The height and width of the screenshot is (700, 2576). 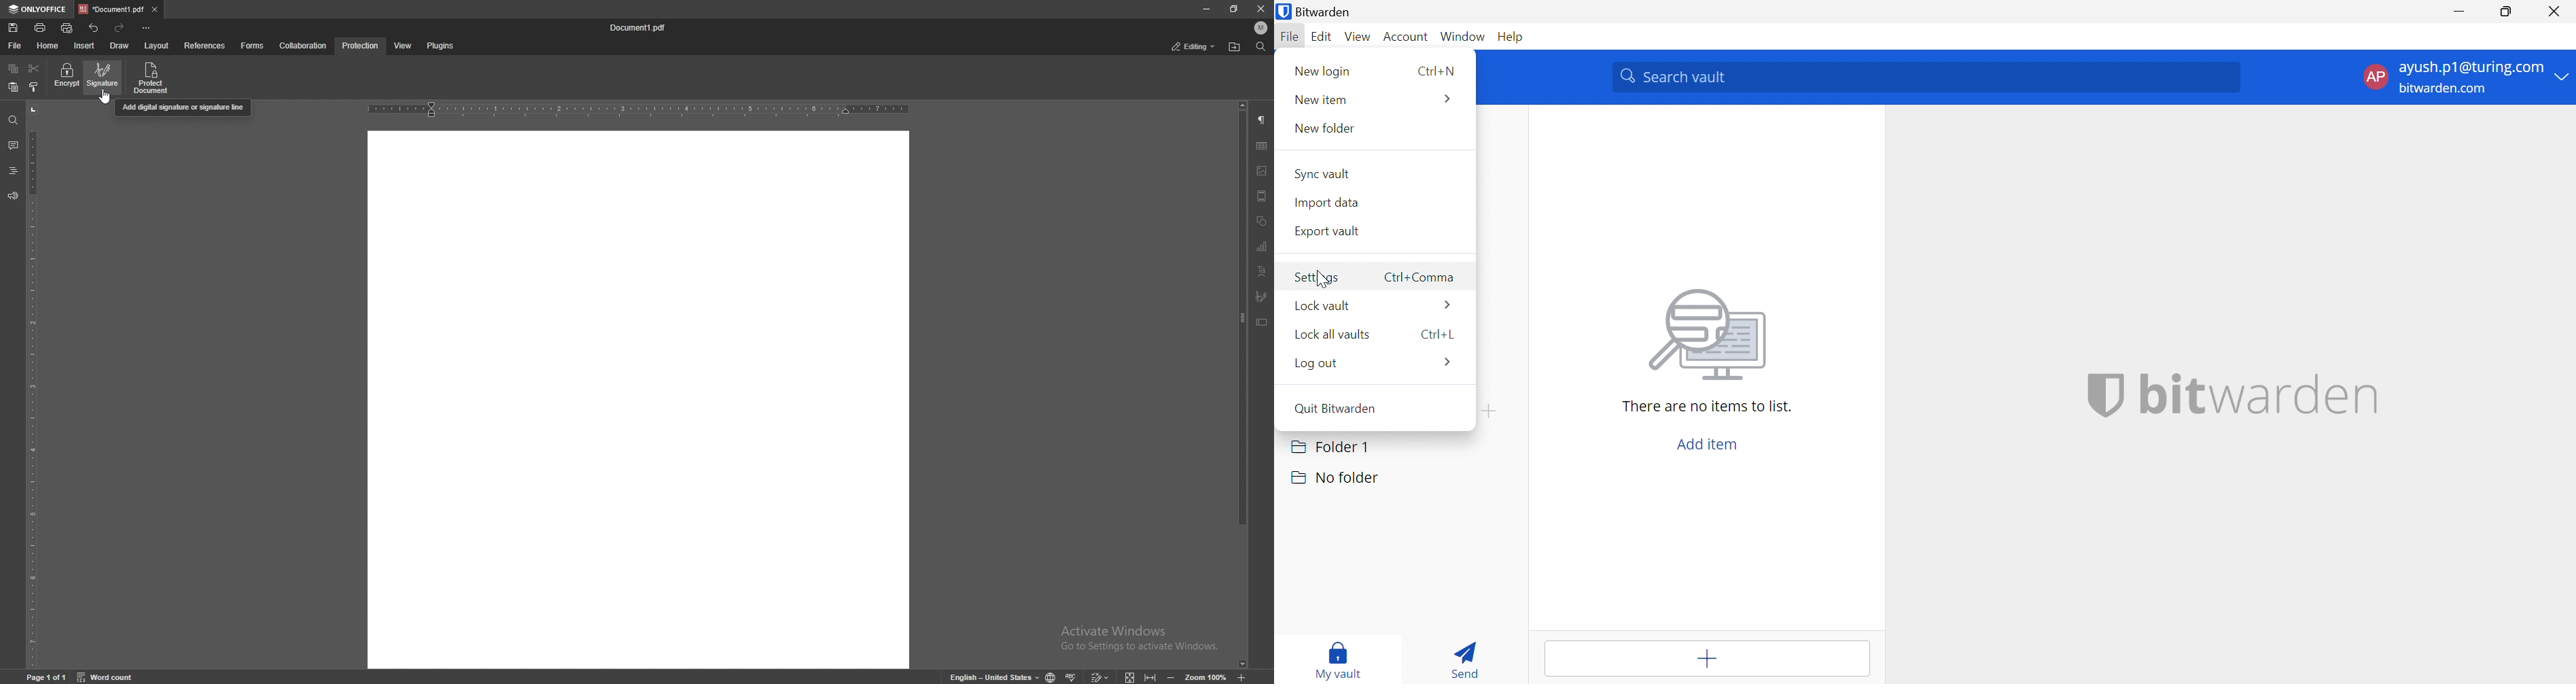 I want to click on onlyoffice, so click(x=38, y=9).